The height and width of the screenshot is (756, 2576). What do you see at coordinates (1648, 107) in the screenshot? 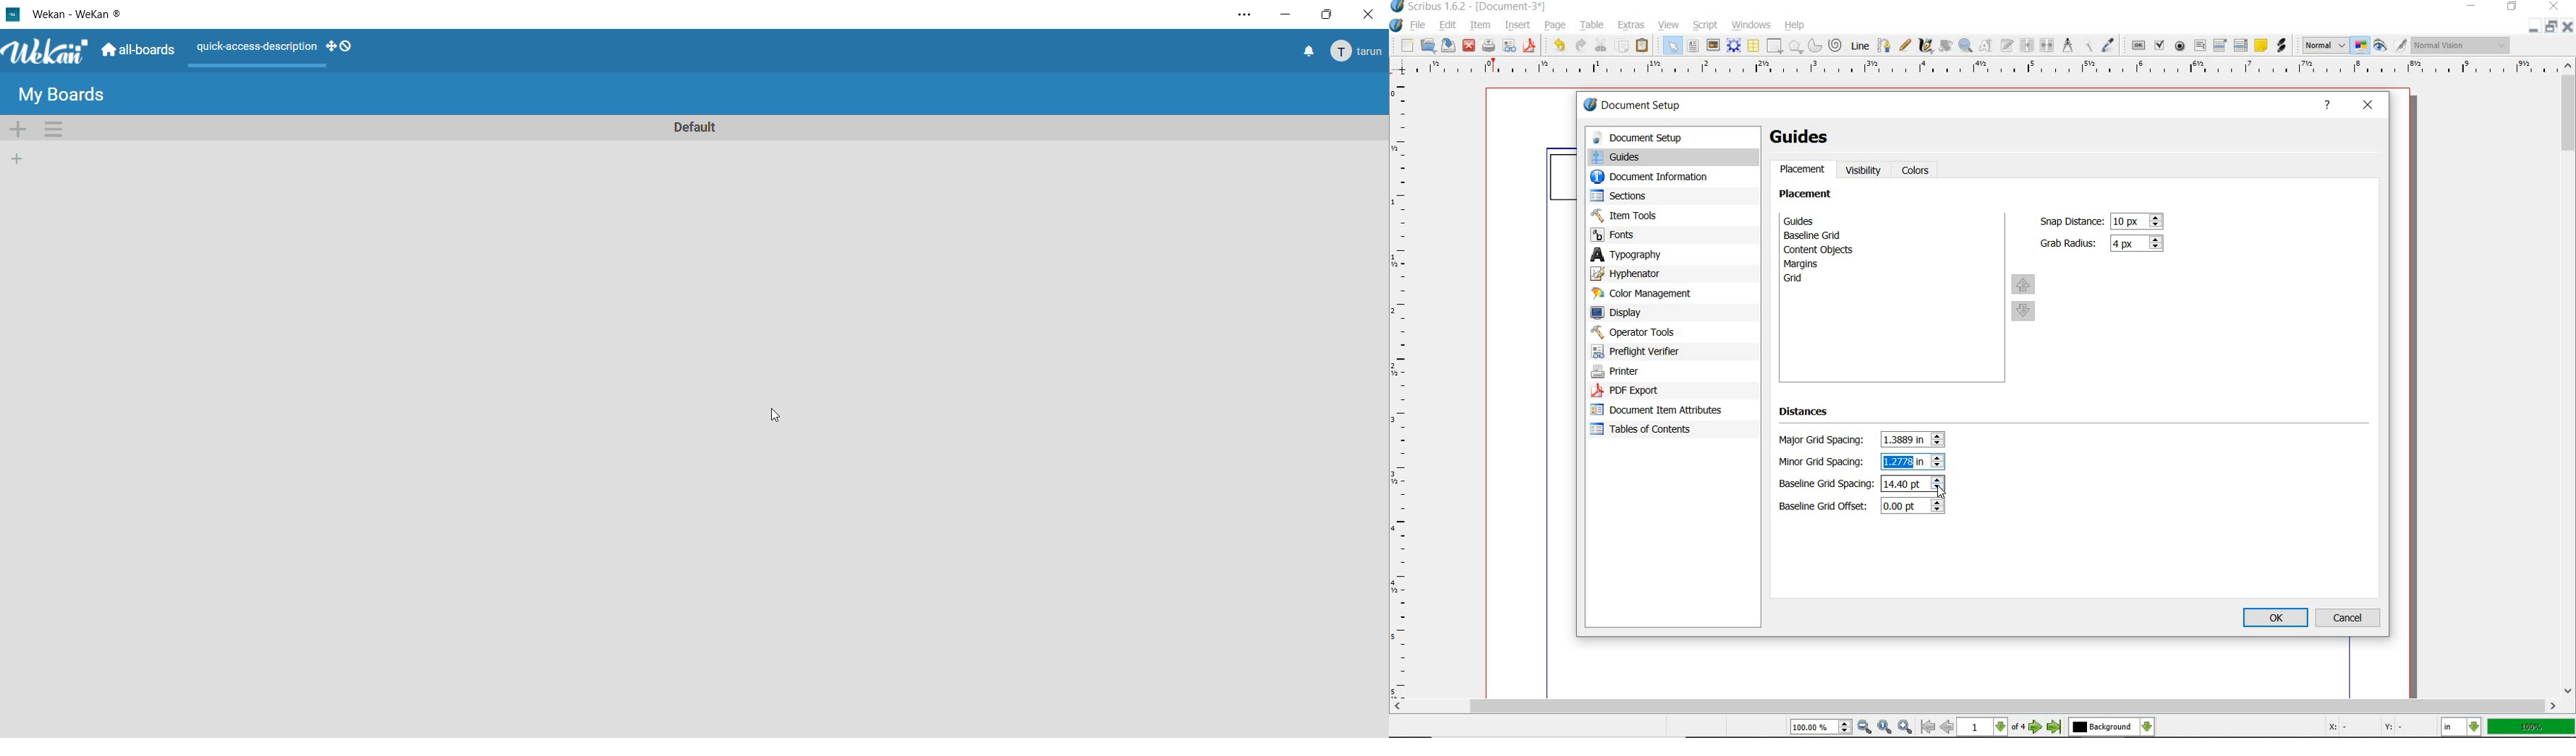
I see `document setup` at bounding box center [1648, 107].